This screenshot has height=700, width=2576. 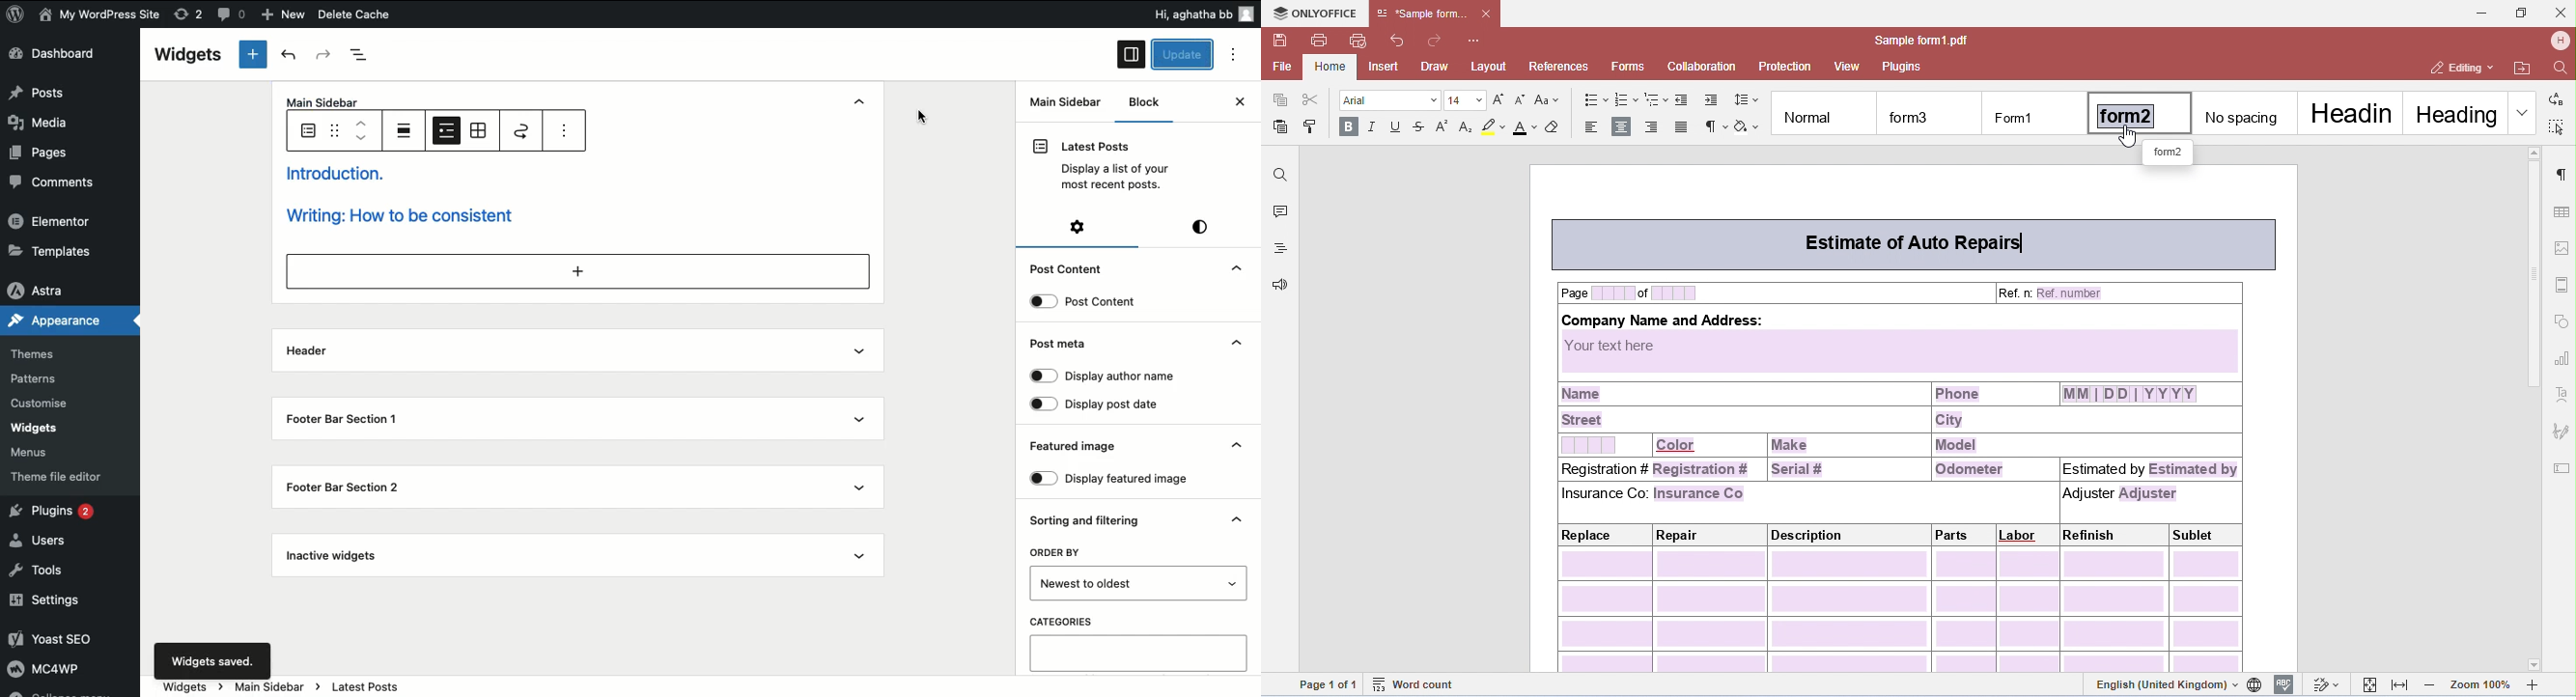 What do you see at coordinates (60, 53) in the screenshot?
I see `Dashboard` at bounding box center [60, 53].